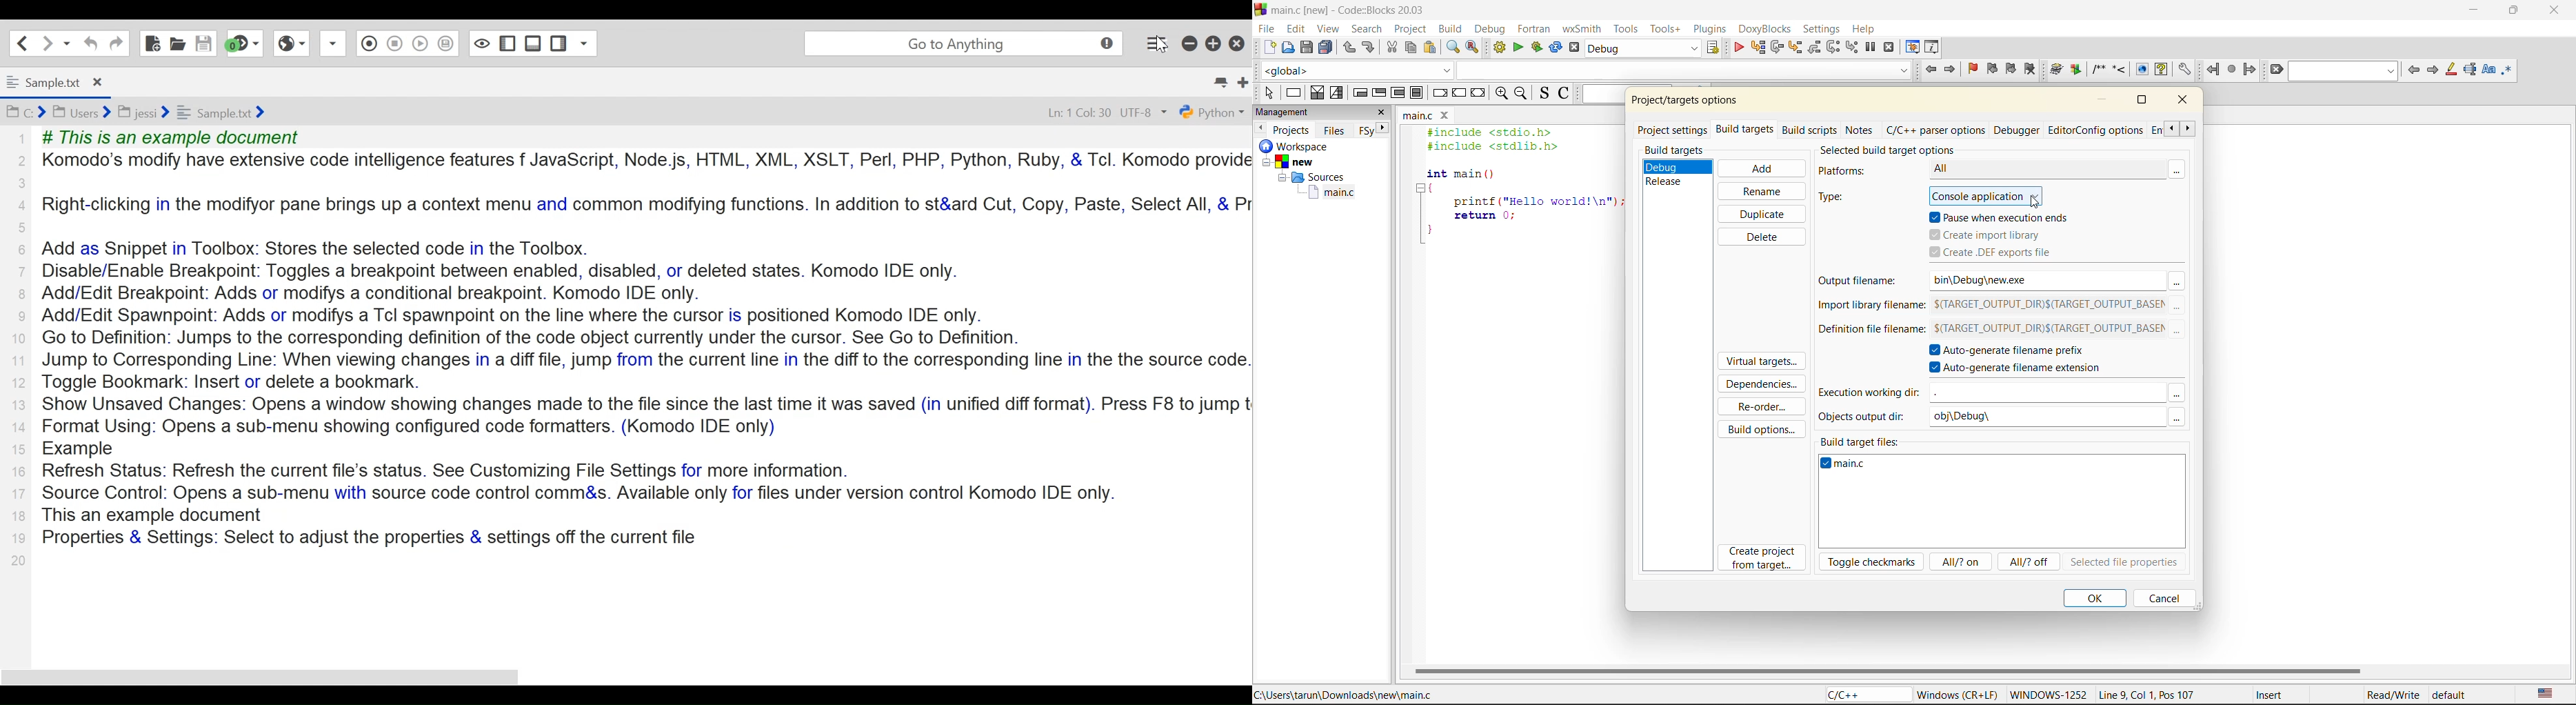 The height and width of the screenshot is (728, 2576). Describe the element at coordinates (2042, 281) in the screenshot. I see `bin\Debug\new.exe` at that location.